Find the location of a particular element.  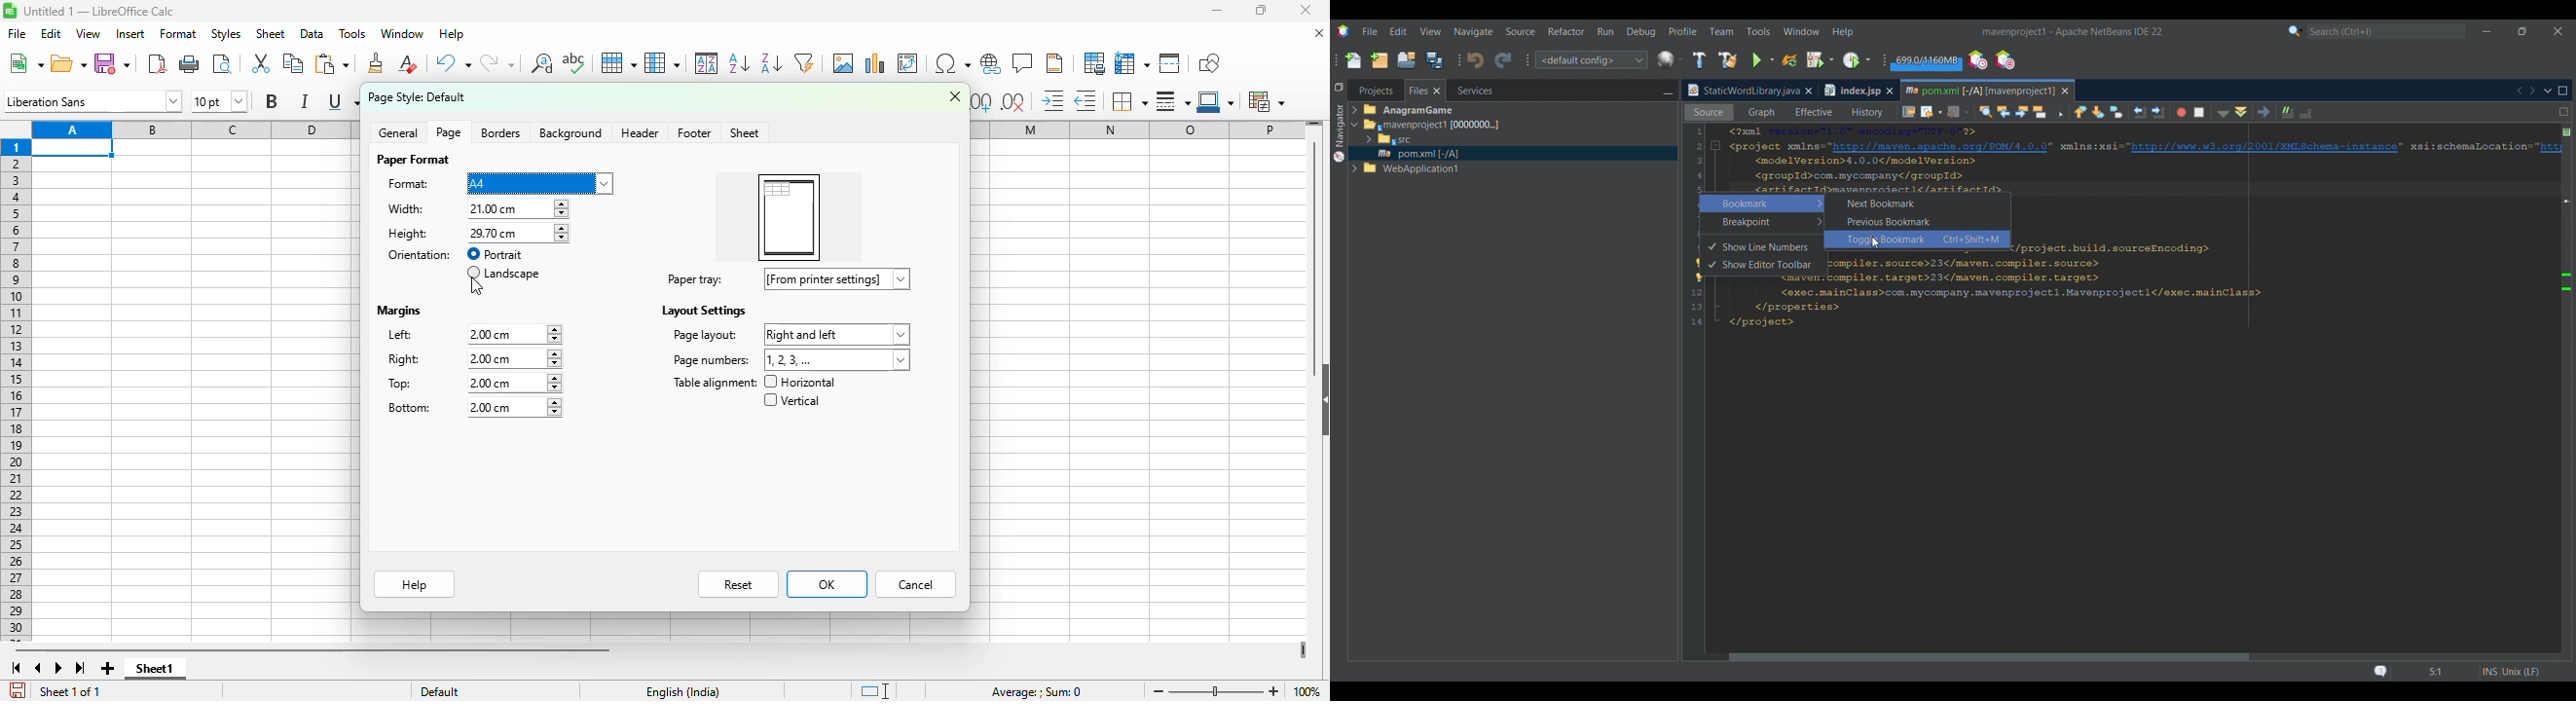

autoFilter is located at coordinates (804, 63).